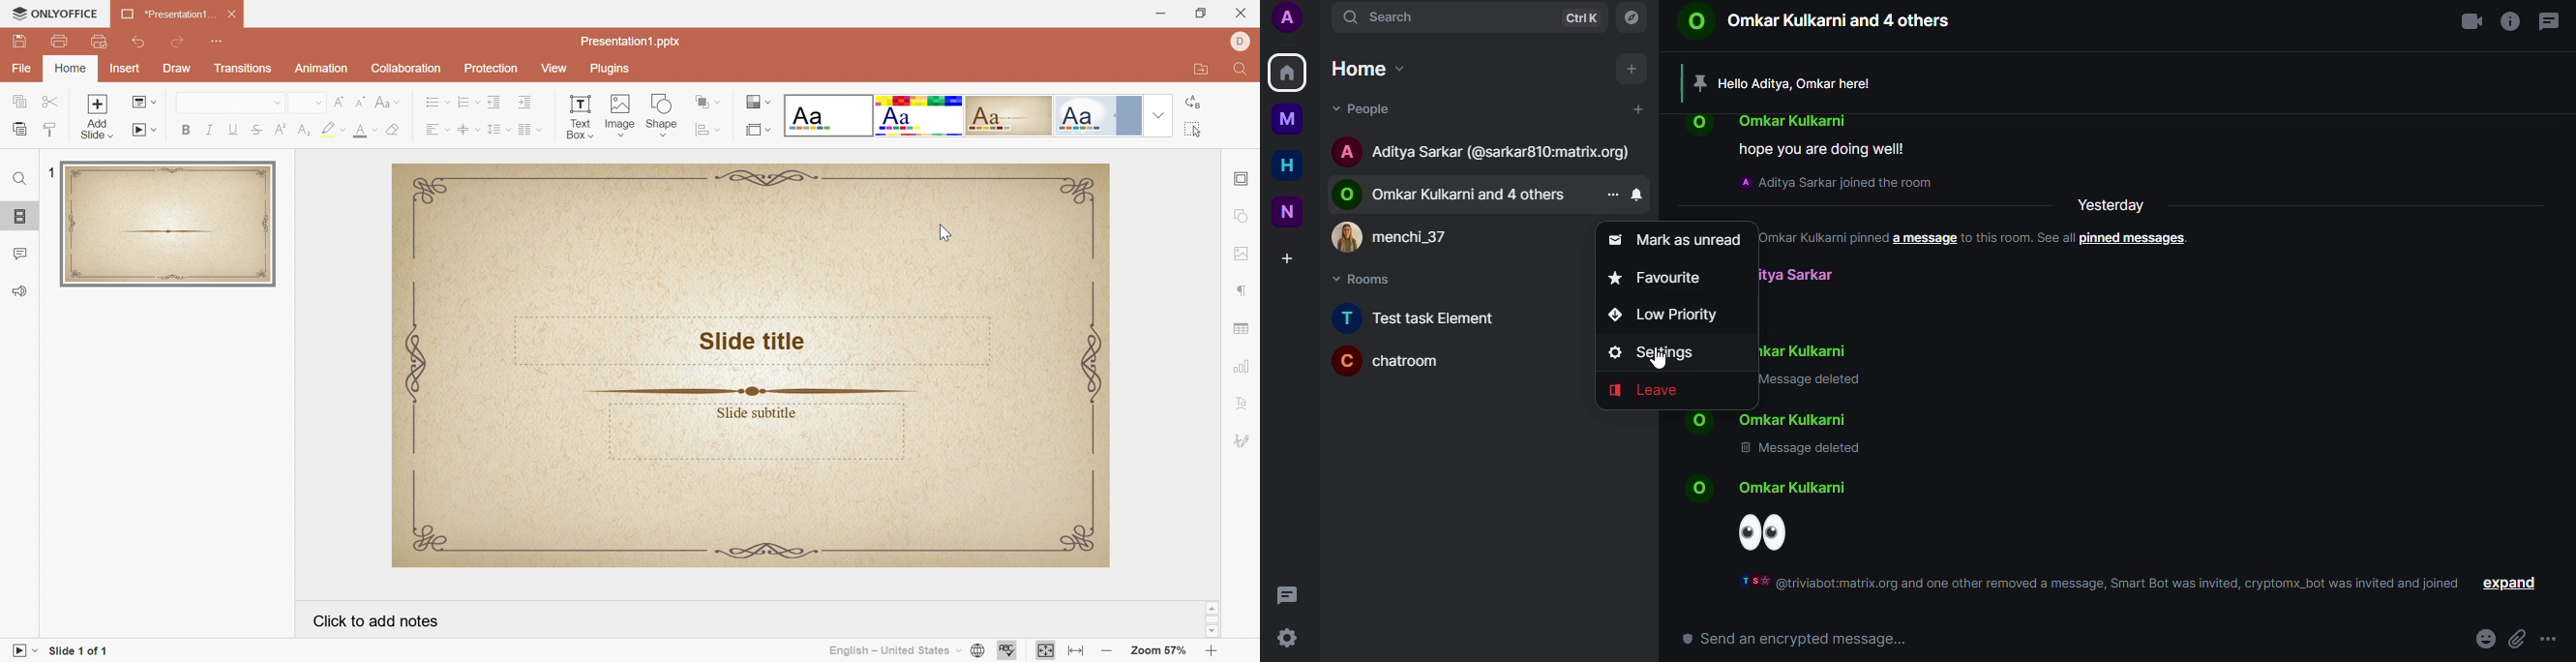  I want to click on leave, so click(1654, 392).